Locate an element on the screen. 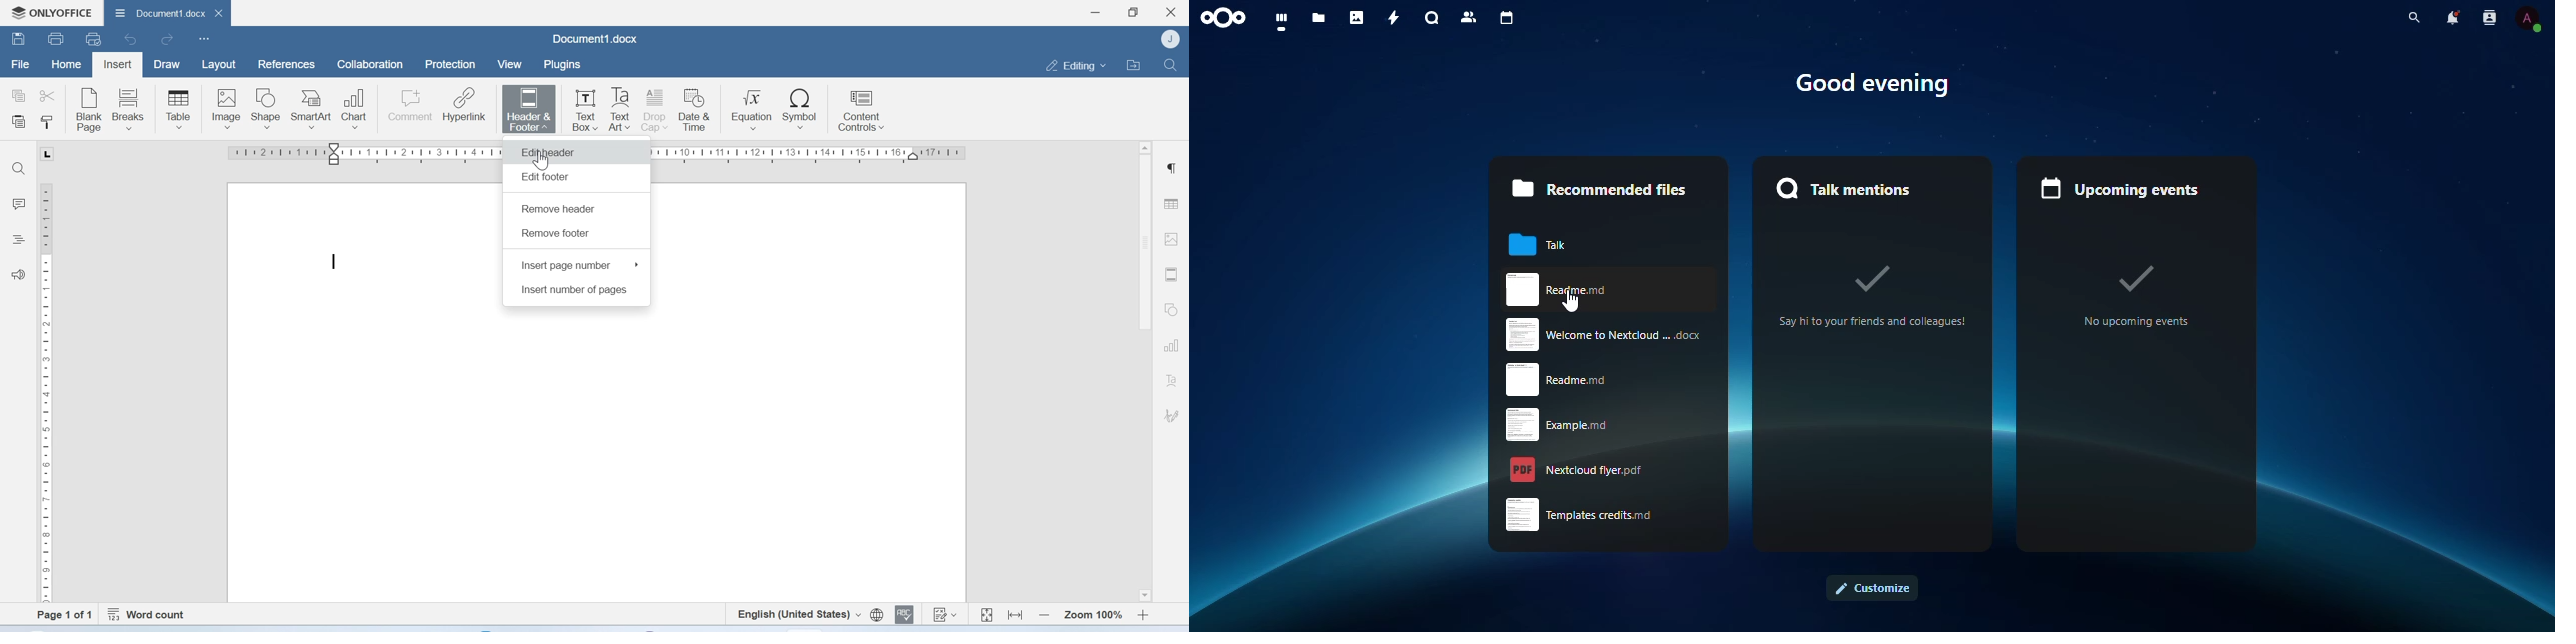  Undo is located at coordinates (132, 40).